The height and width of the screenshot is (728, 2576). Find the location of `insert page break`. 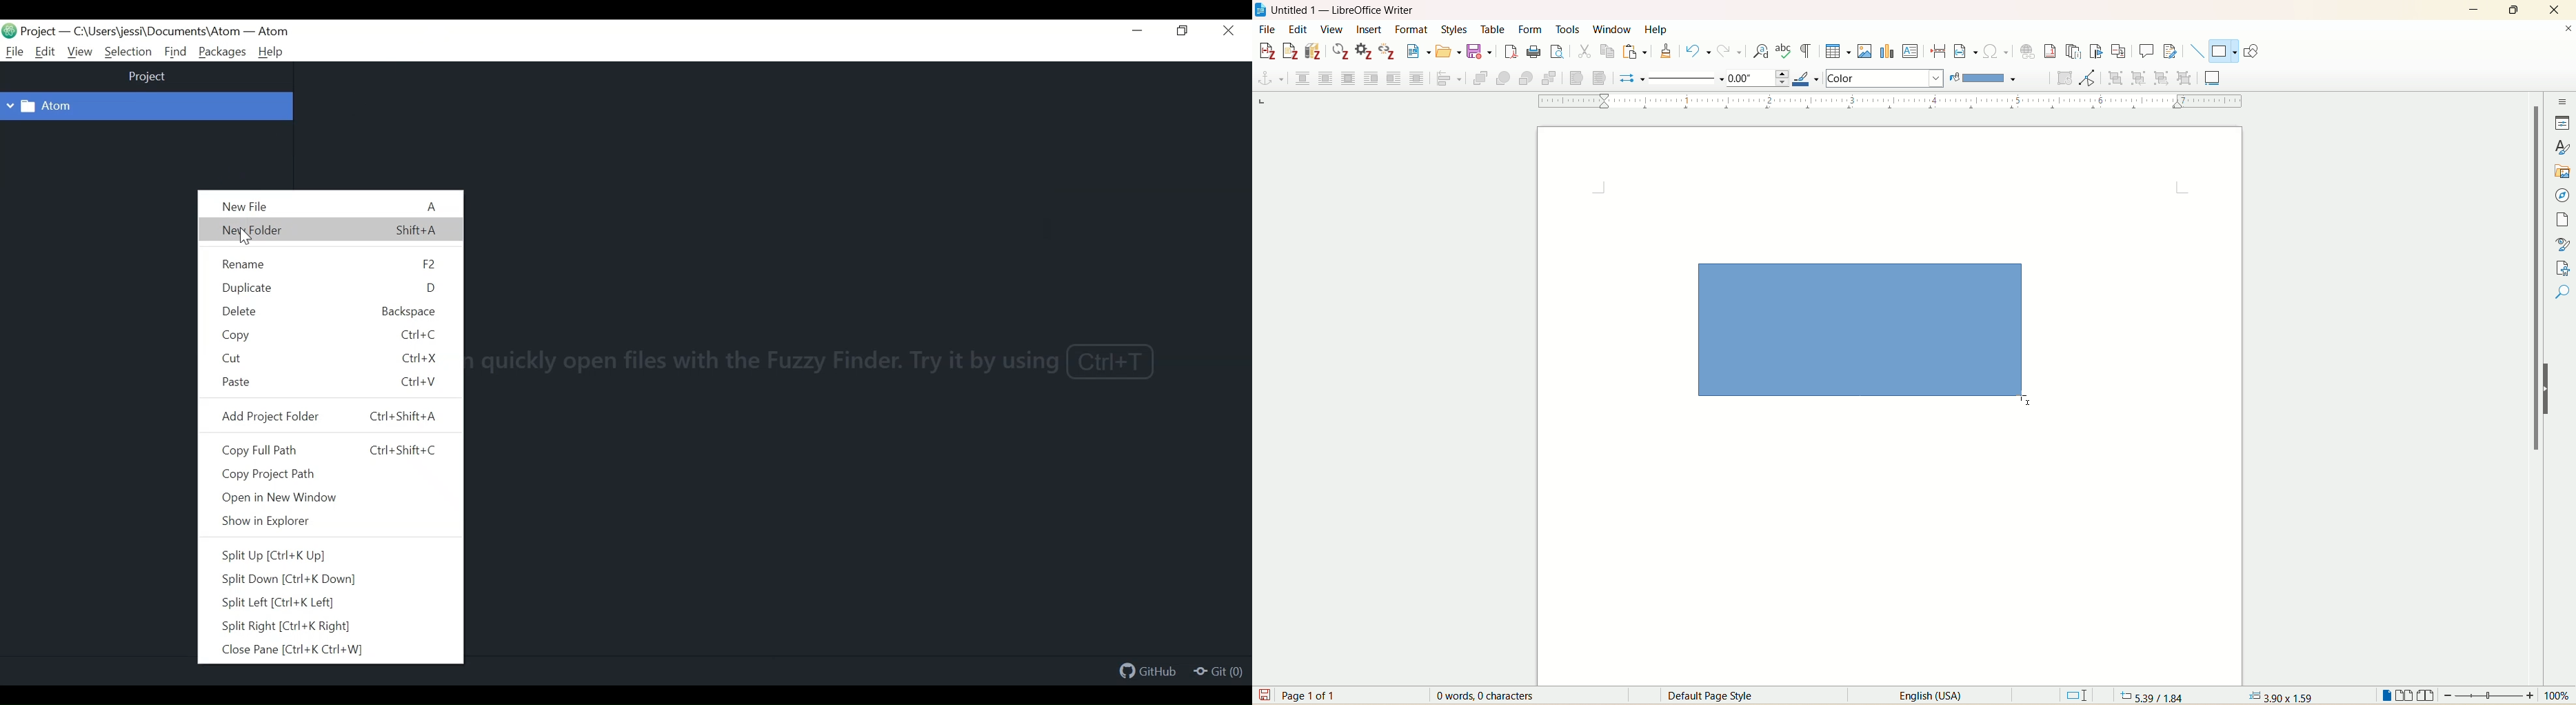

insert page break is located at coordinates (1939, 50).